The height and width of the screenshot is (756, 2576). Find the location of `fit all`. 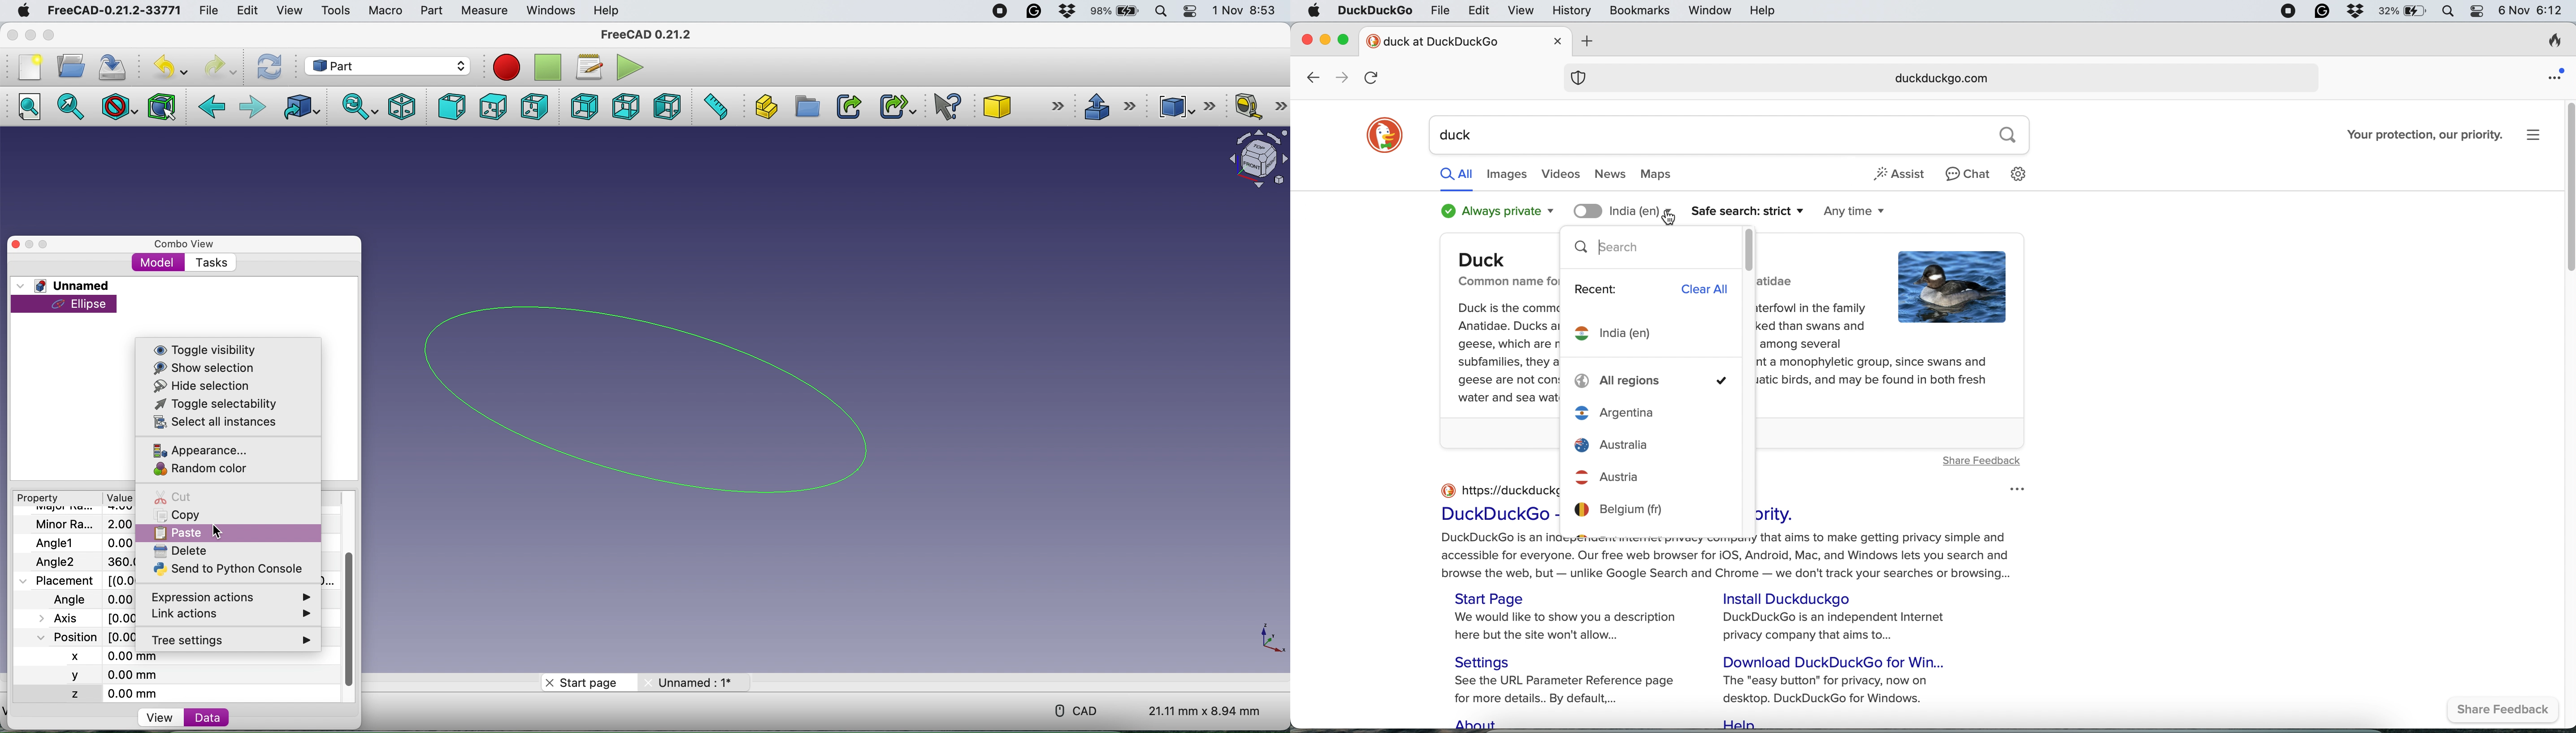

fit all is located at coordinates (29, 106).